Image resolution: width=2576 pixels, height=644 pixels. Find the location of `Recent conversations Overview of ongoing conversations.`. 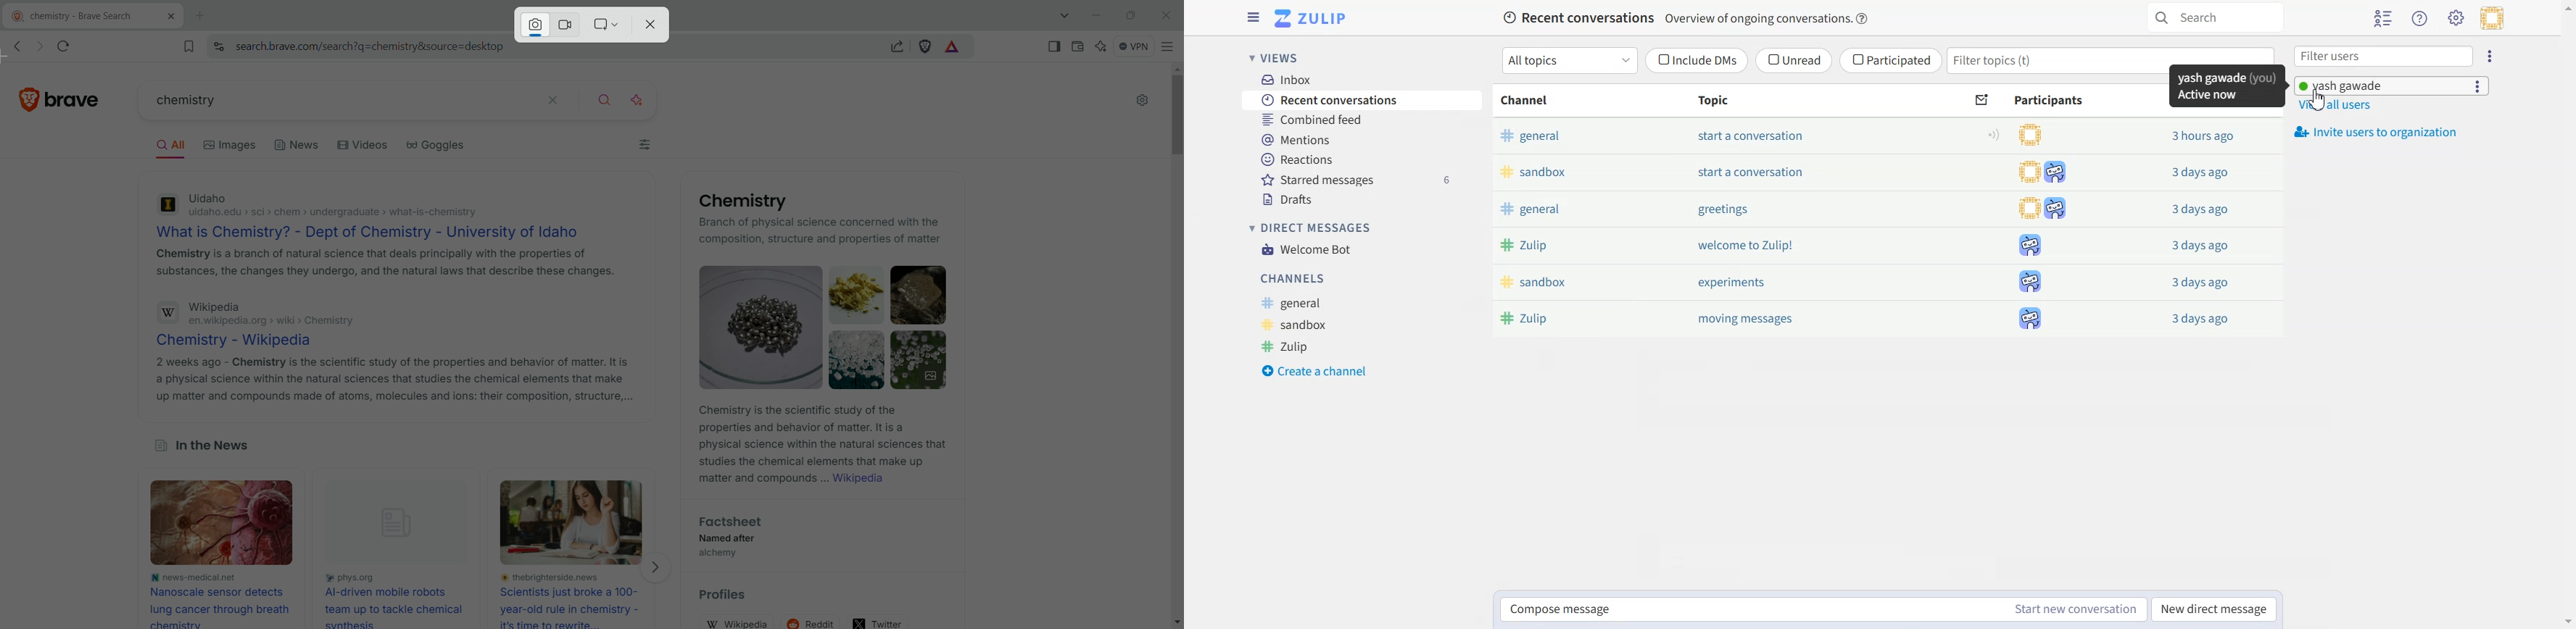

Recent conversations Overview of ongoing conversations. is located at coordinates (1675, 18).